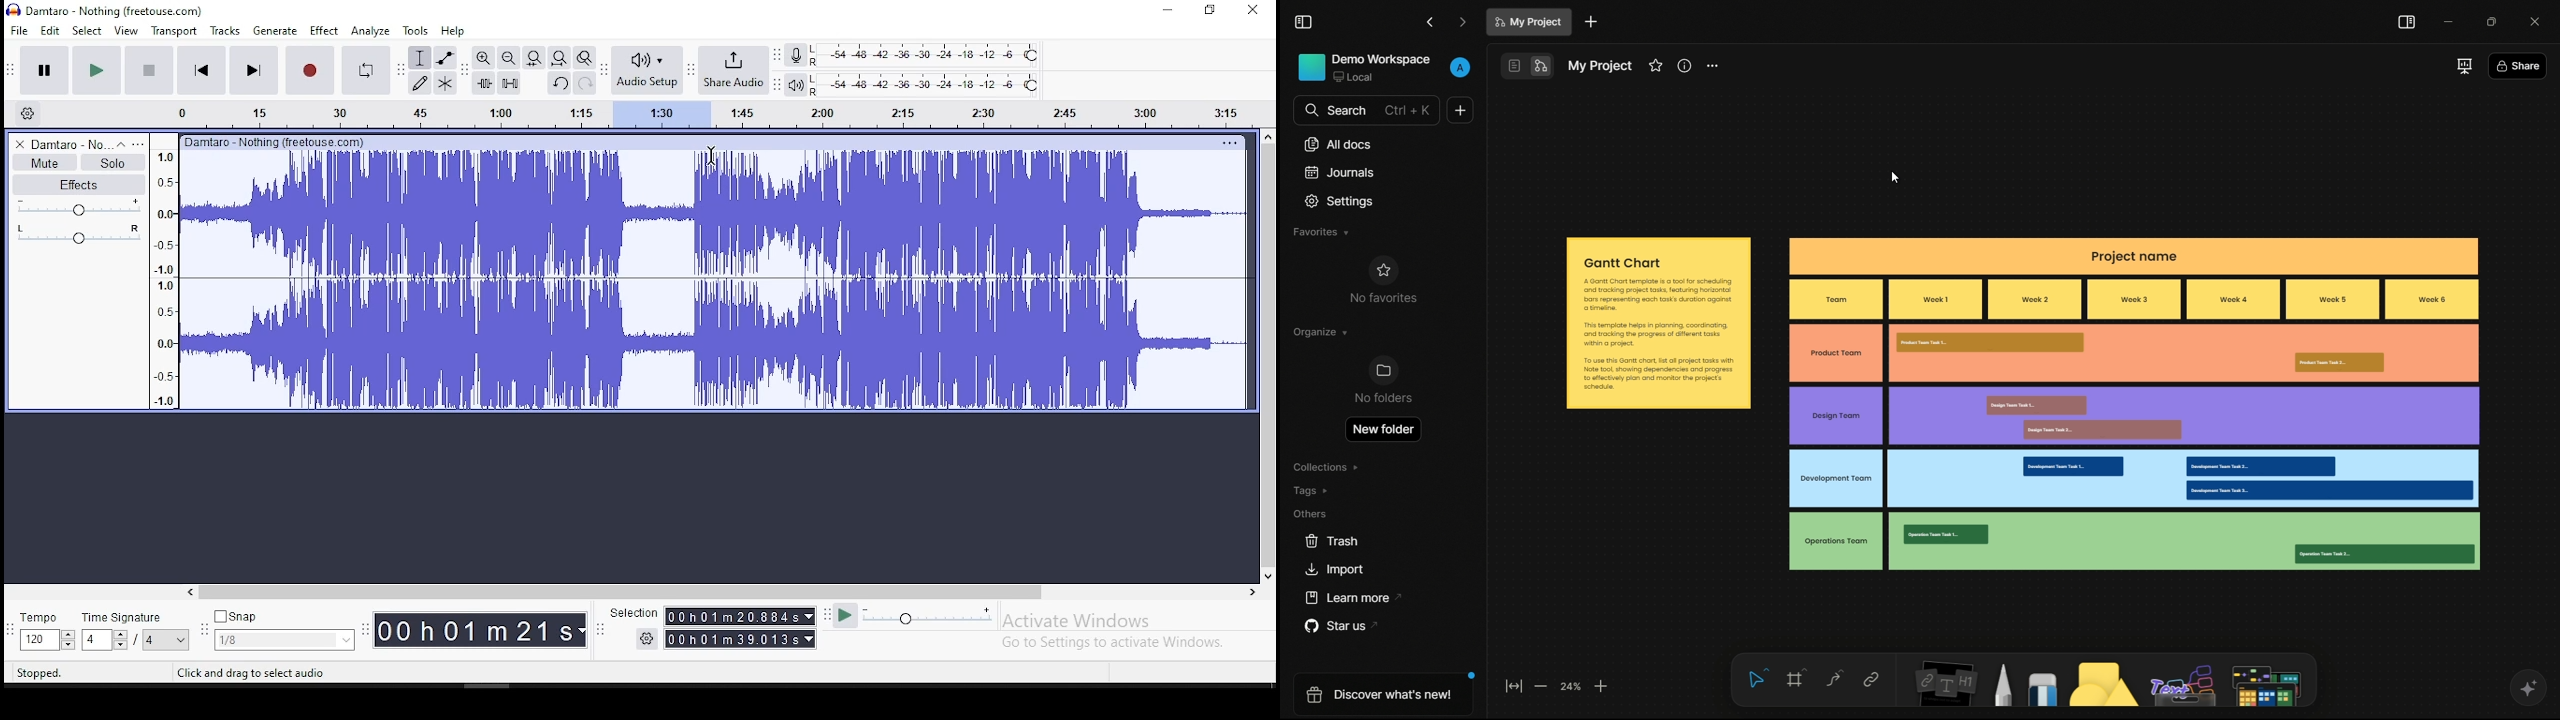 This screenshot has width=2576, height=728. What do you see at coordinates (1894, 177) in the screenshot?
I see `cursor` at bounding box center [1894, 177].